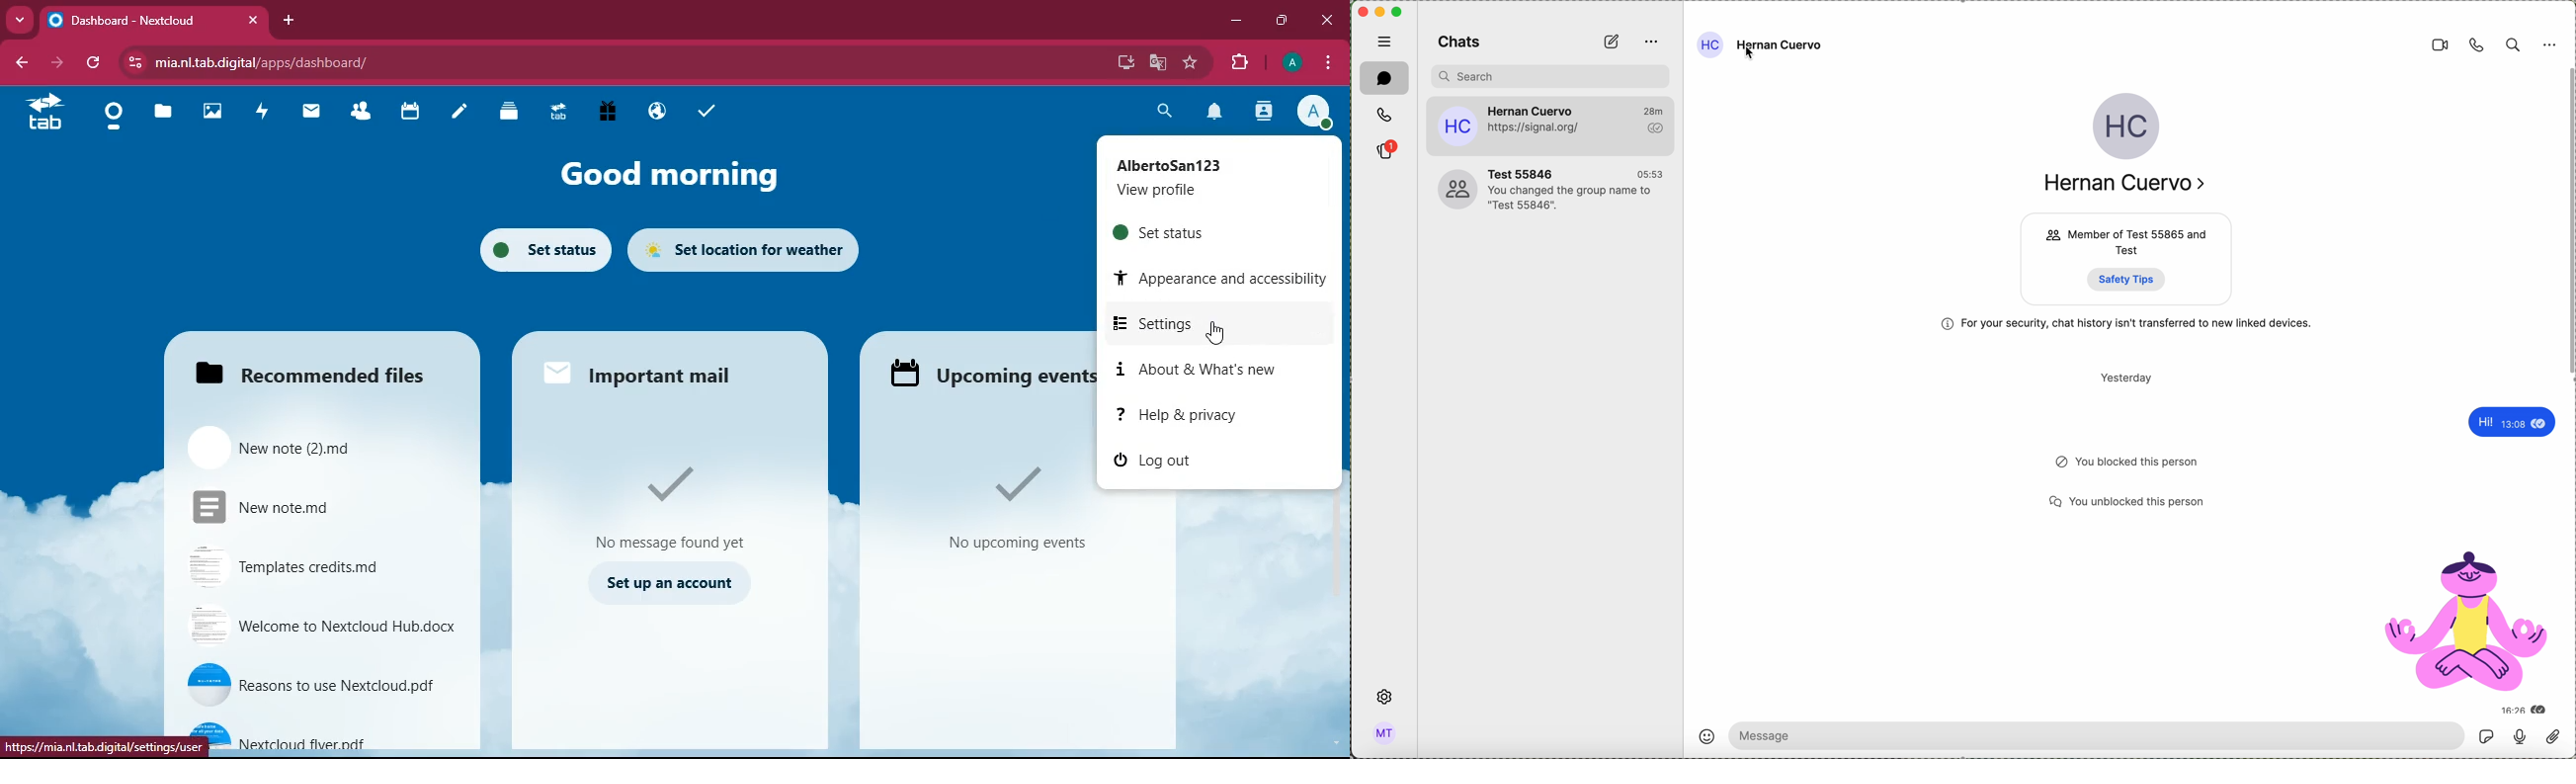 The image size is (2576, 784). Describe the element at coordinates (169, 114) in the screenshot. I see `files` at that location.